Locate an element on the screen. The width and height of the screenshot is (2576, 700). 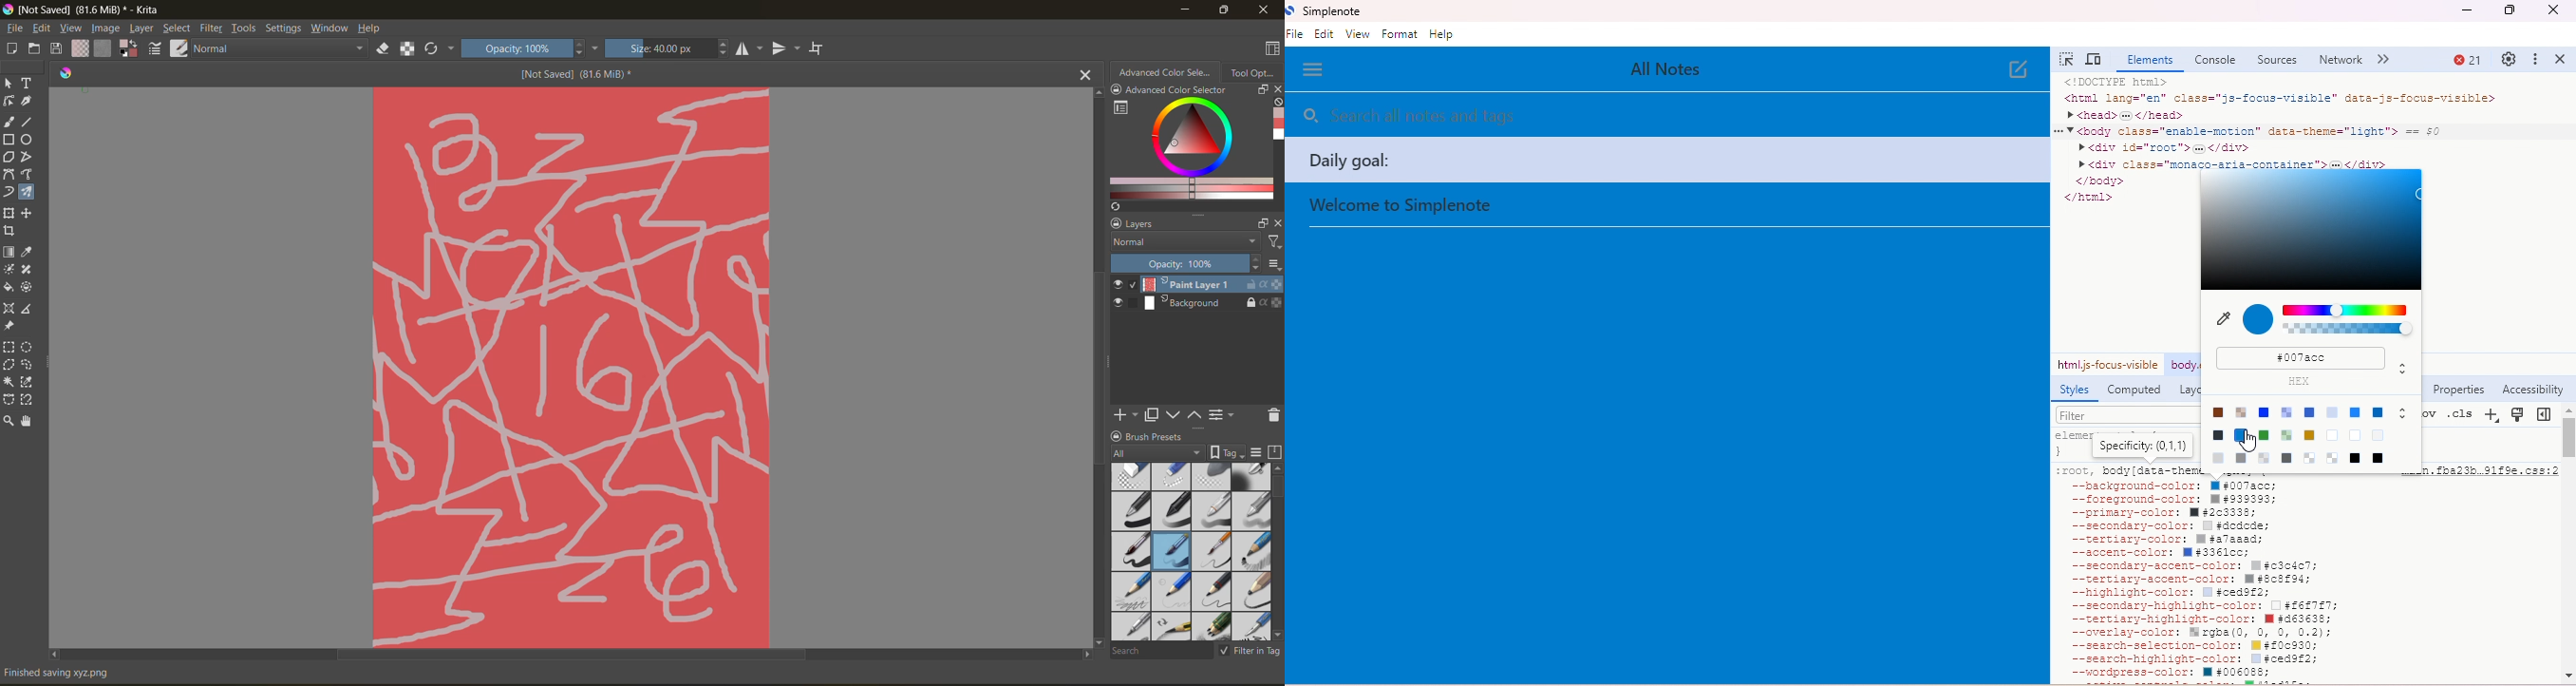
show tag is located at coordinates (1226, 452).